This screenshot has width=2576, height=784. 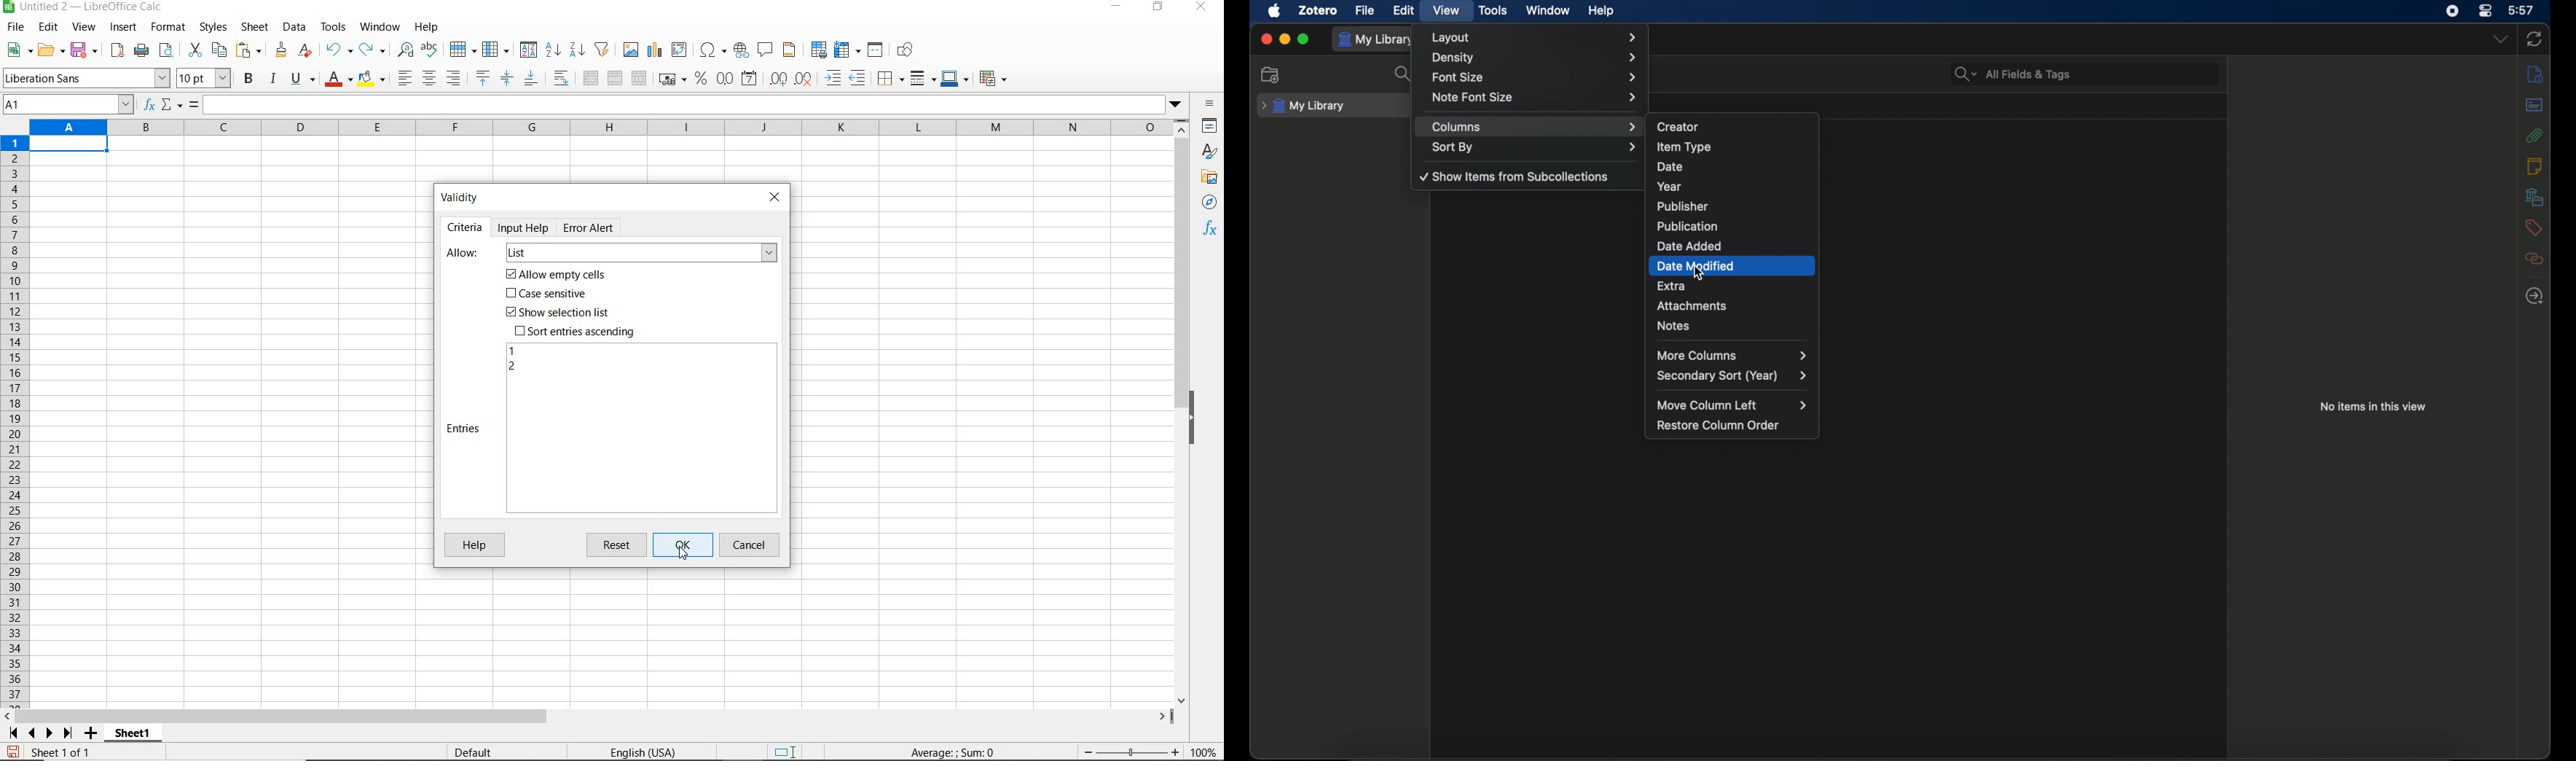 I want to click on view, so click(x=1445, y=10).